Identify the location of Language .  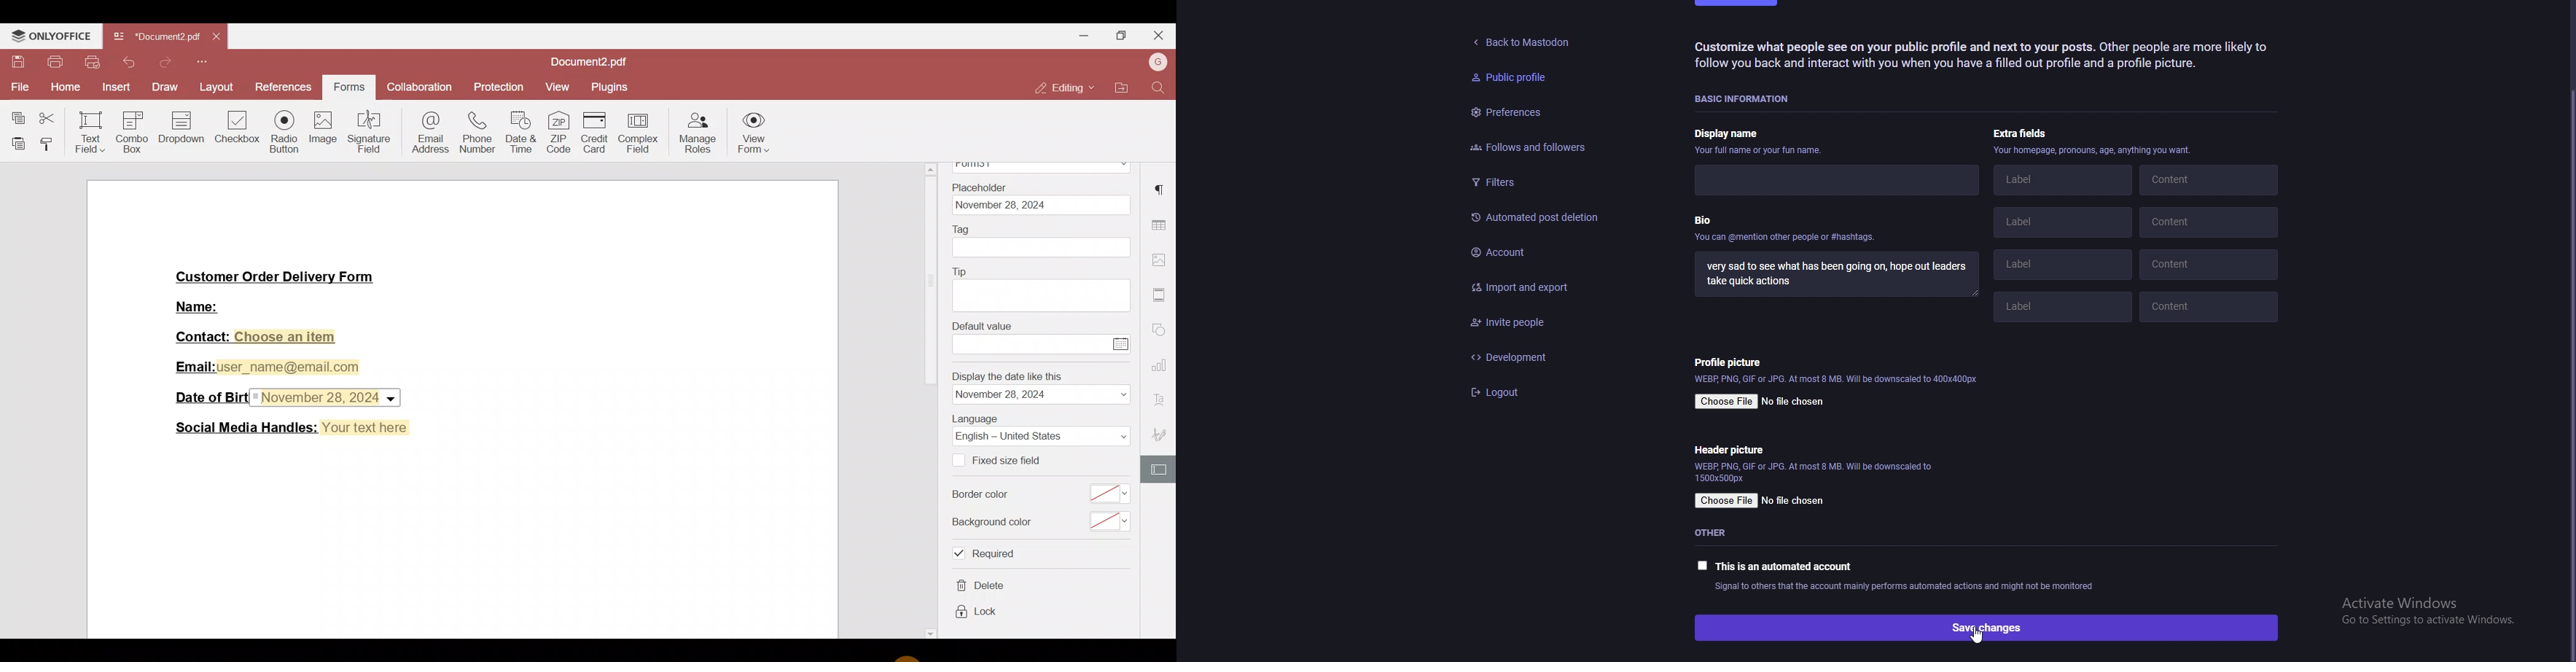
(1040, 435).